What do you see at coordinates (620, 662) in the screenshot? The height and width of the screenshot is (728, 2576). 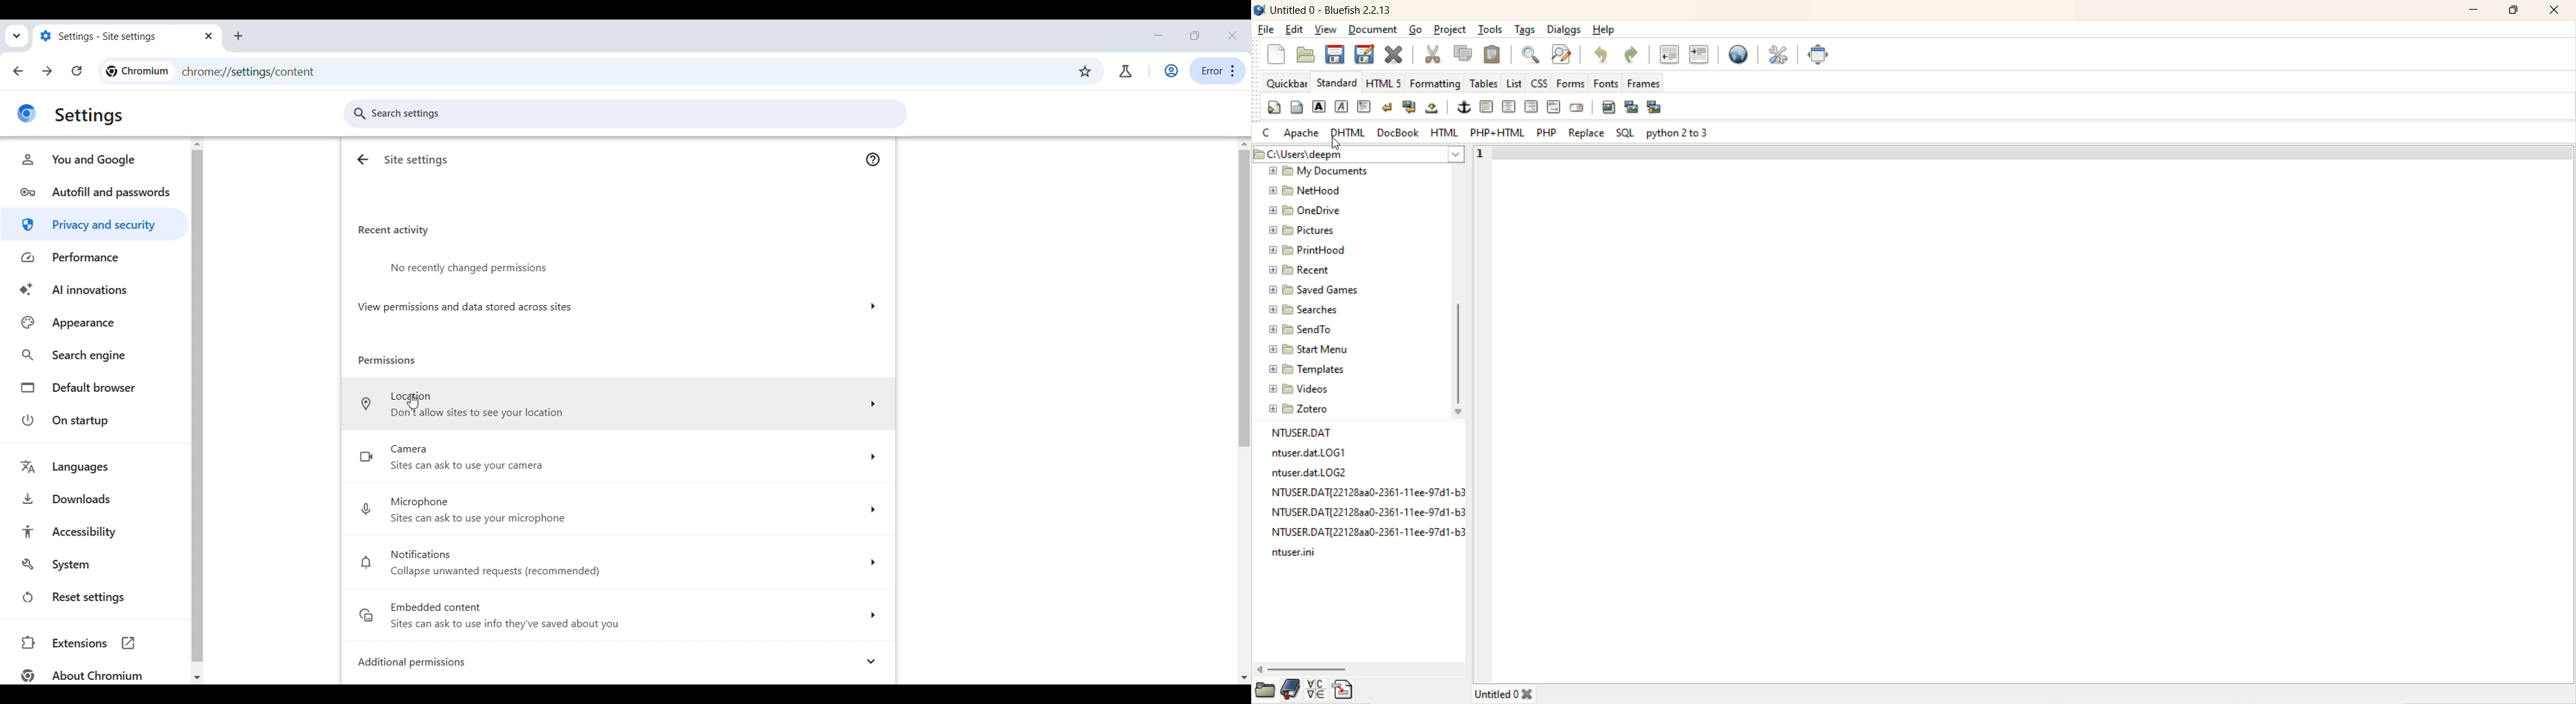 I see `additional permissions` at bounding box center [620, 662].